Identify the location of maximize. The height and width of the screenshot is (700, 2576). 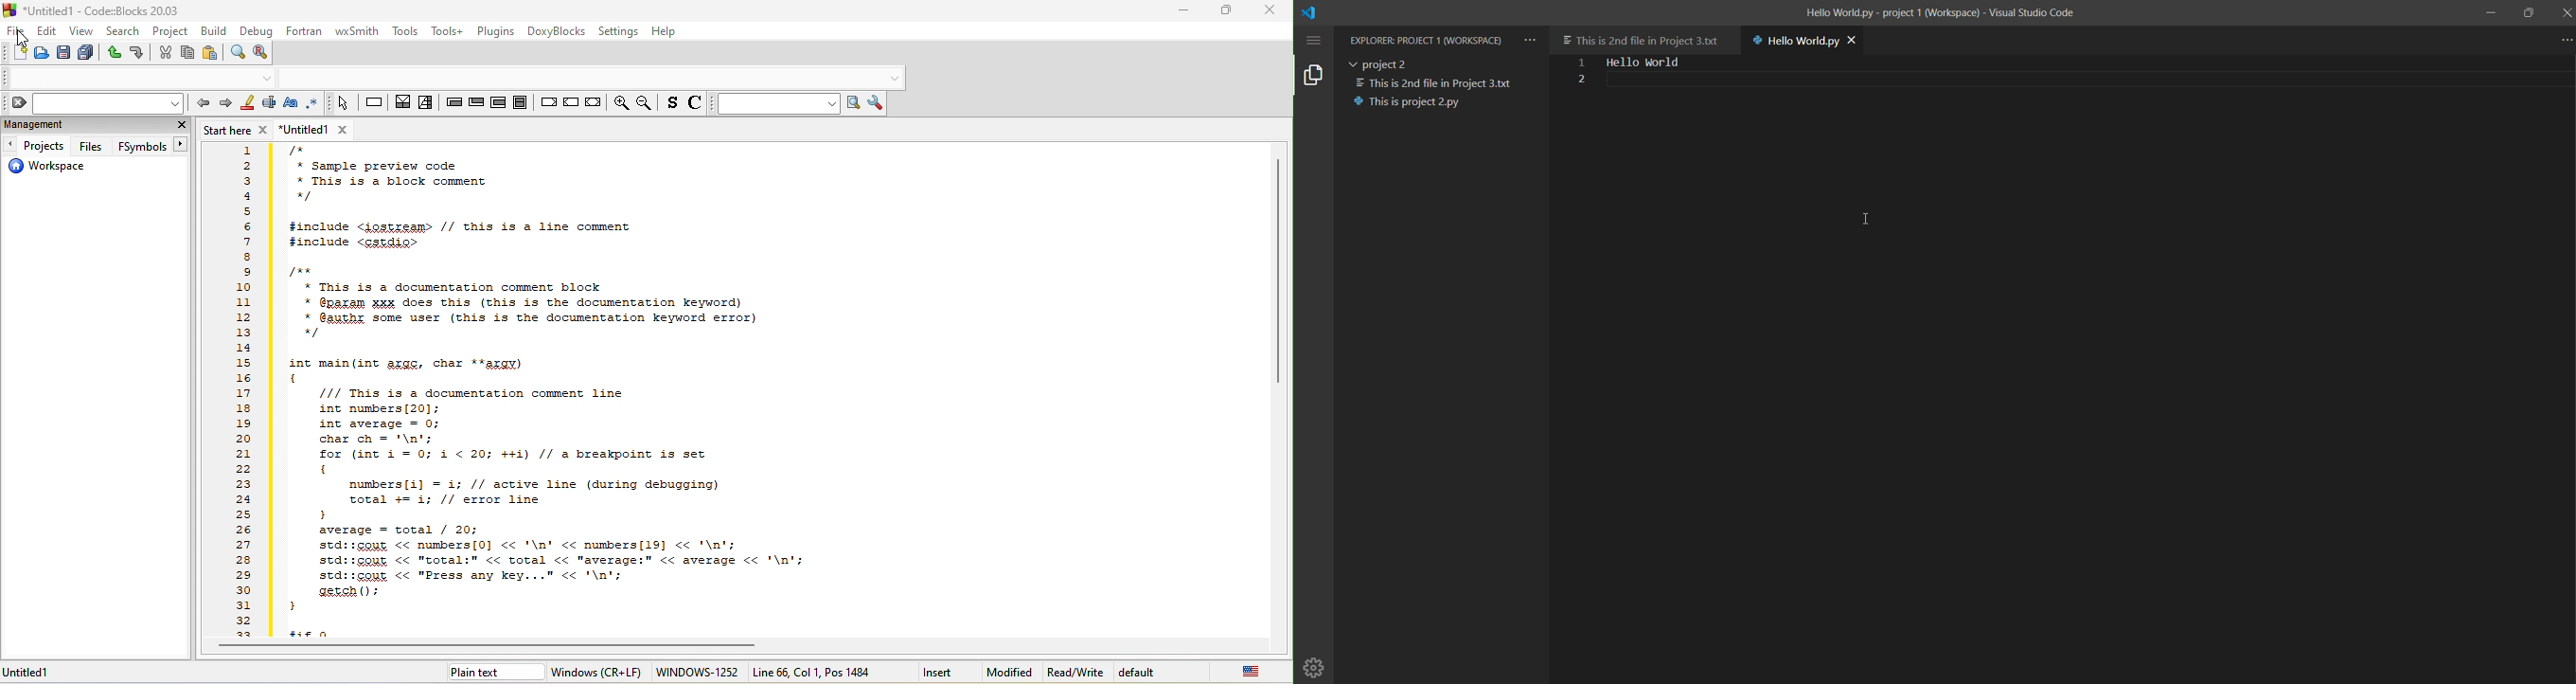
(2528, 10).